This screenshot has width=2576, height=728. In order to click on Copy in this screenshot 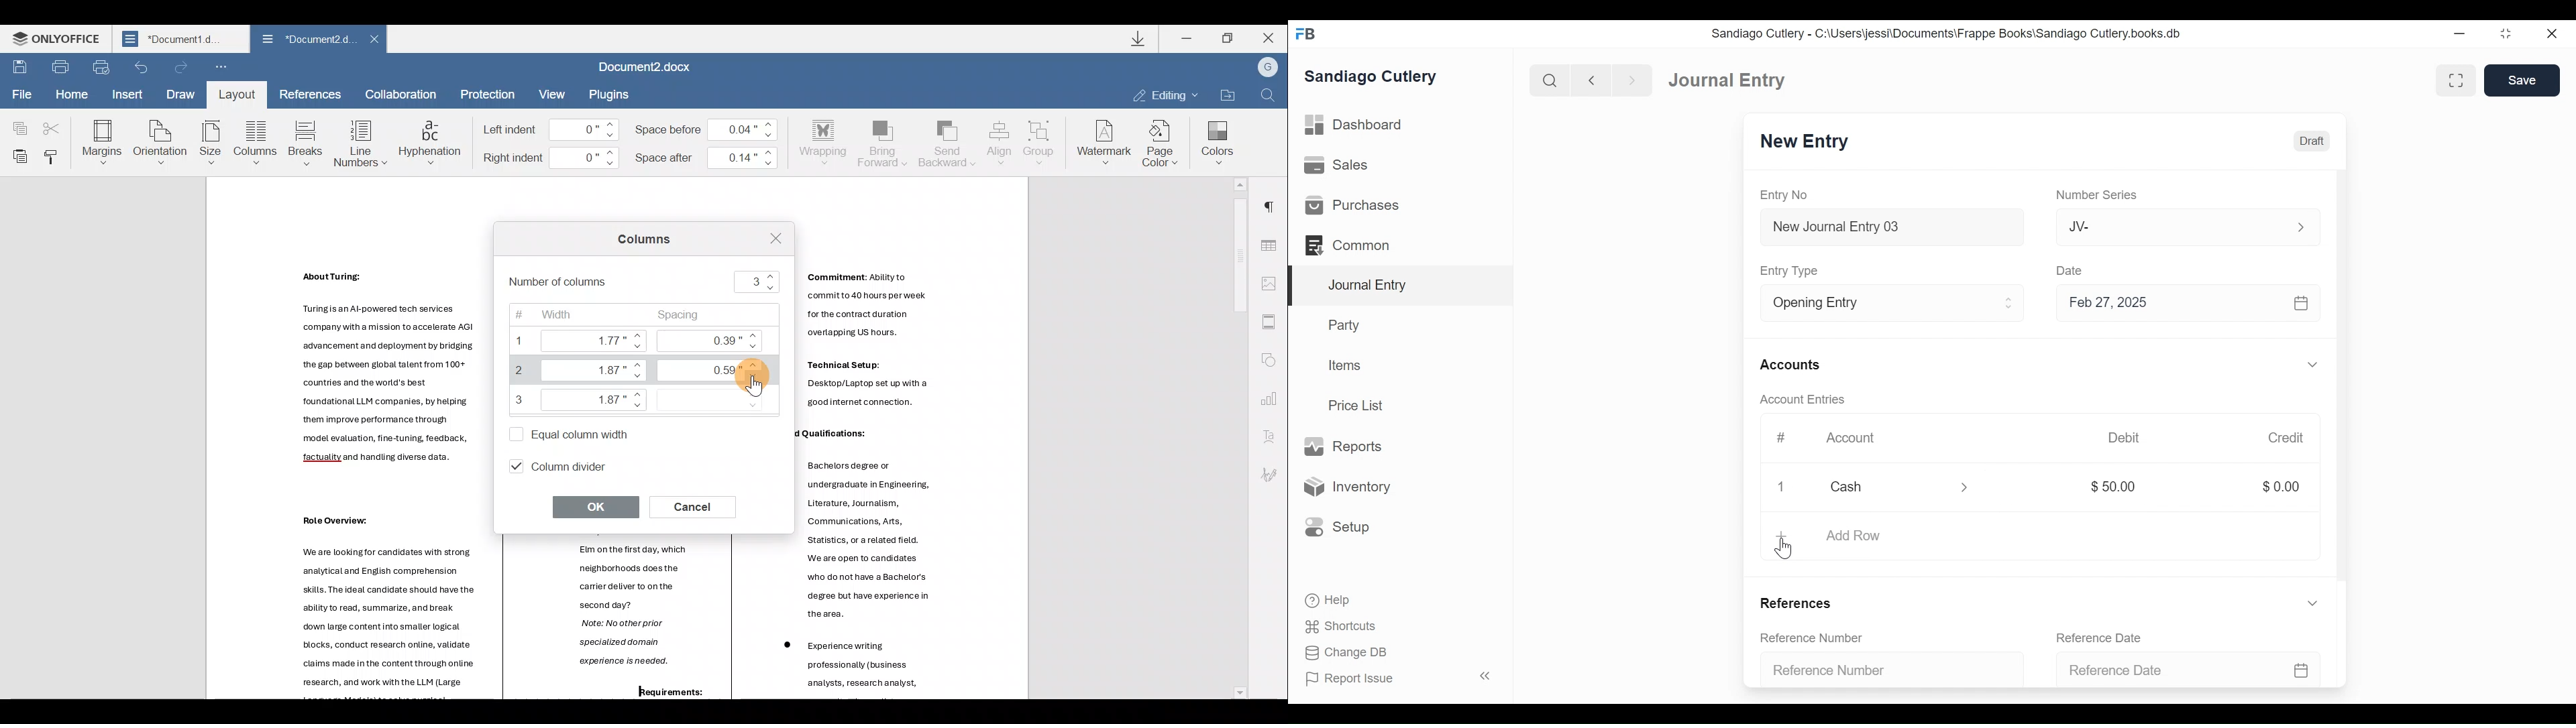, I will do `click(17, 122)`.